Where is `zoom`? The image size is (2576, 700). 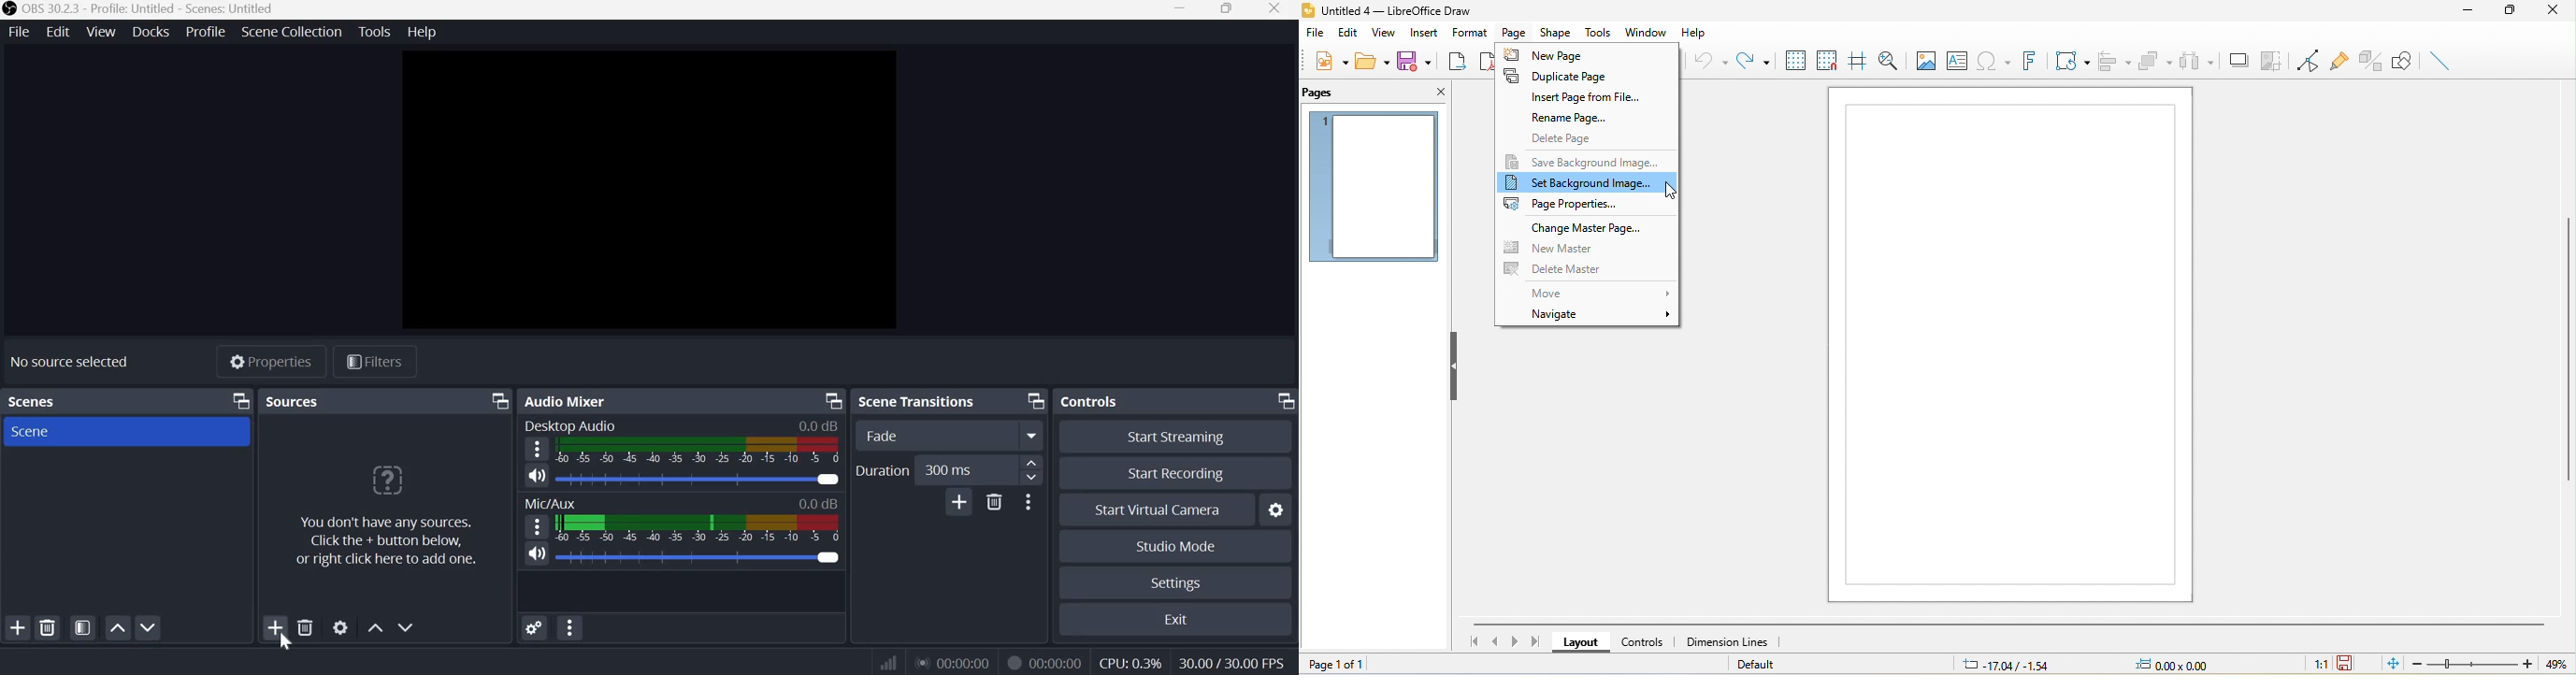 zoom is located at coordinates (2468, 663).